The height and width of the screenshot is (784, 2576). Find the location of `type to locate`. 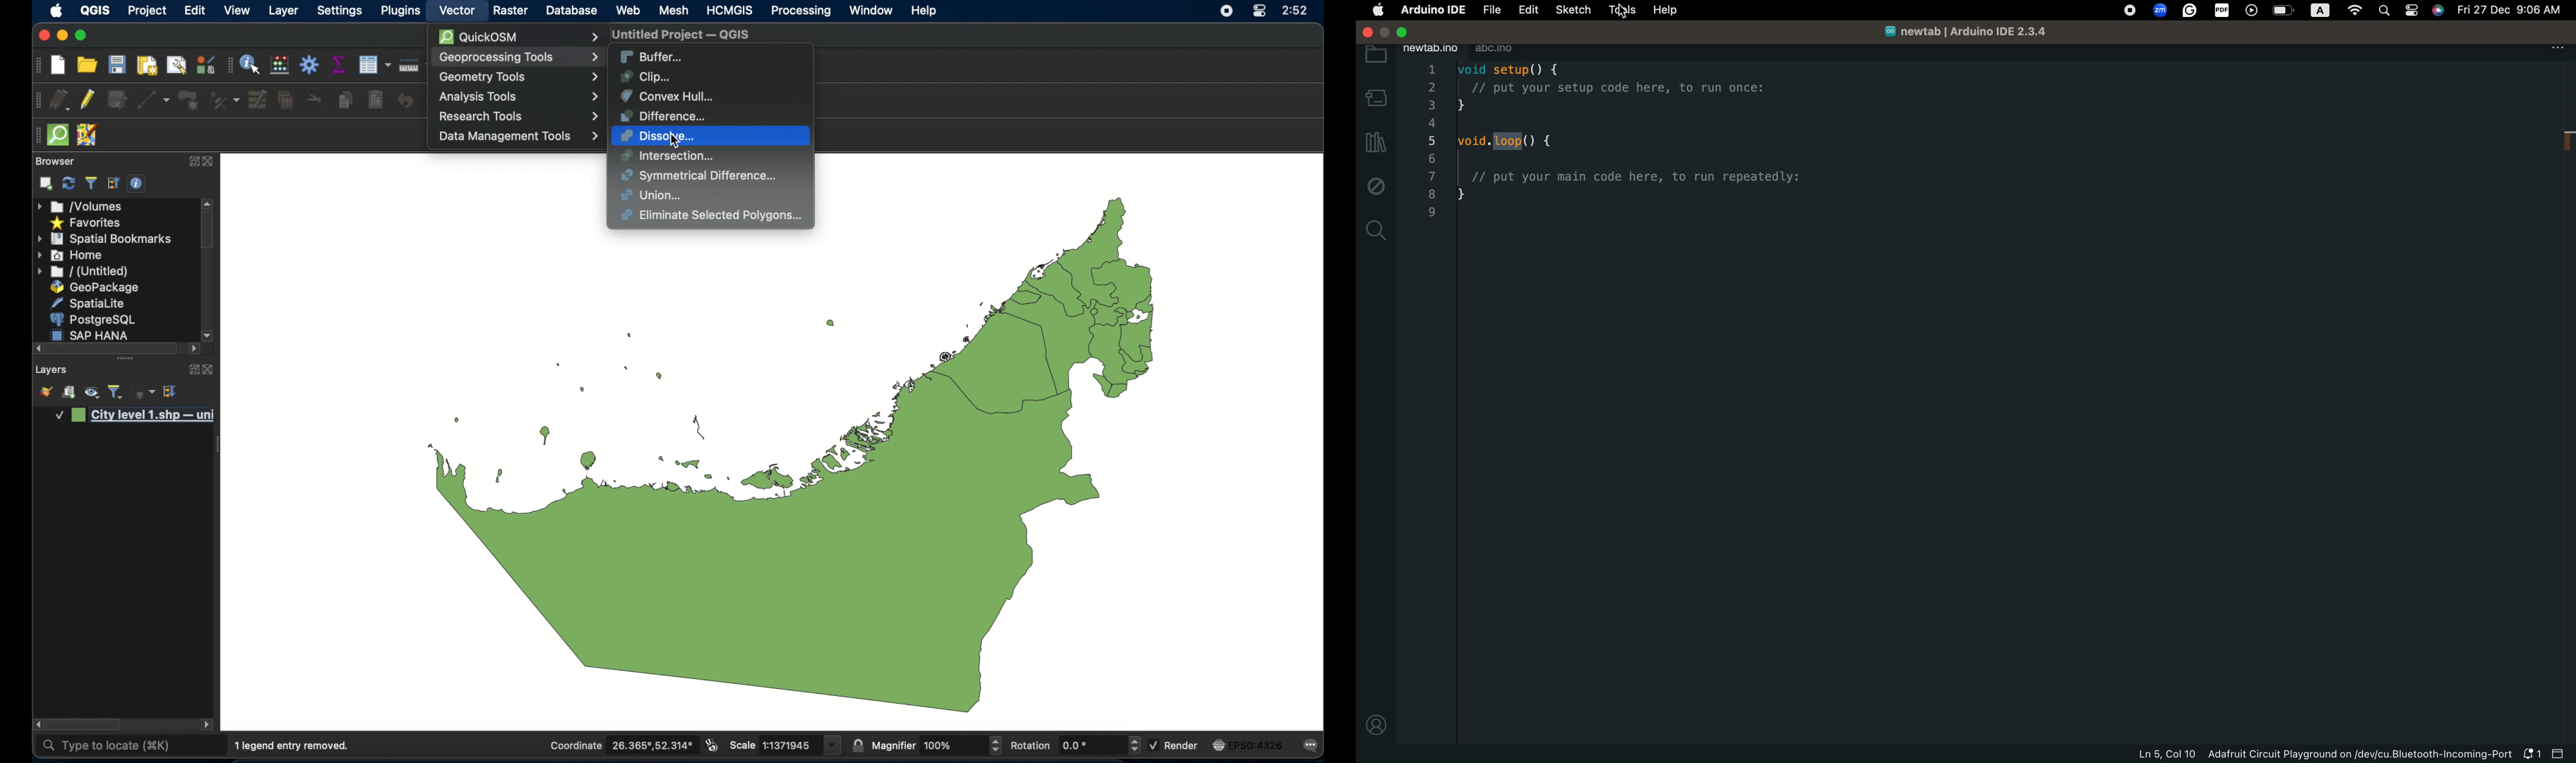

type to locate is located at coordinates (105, 746).